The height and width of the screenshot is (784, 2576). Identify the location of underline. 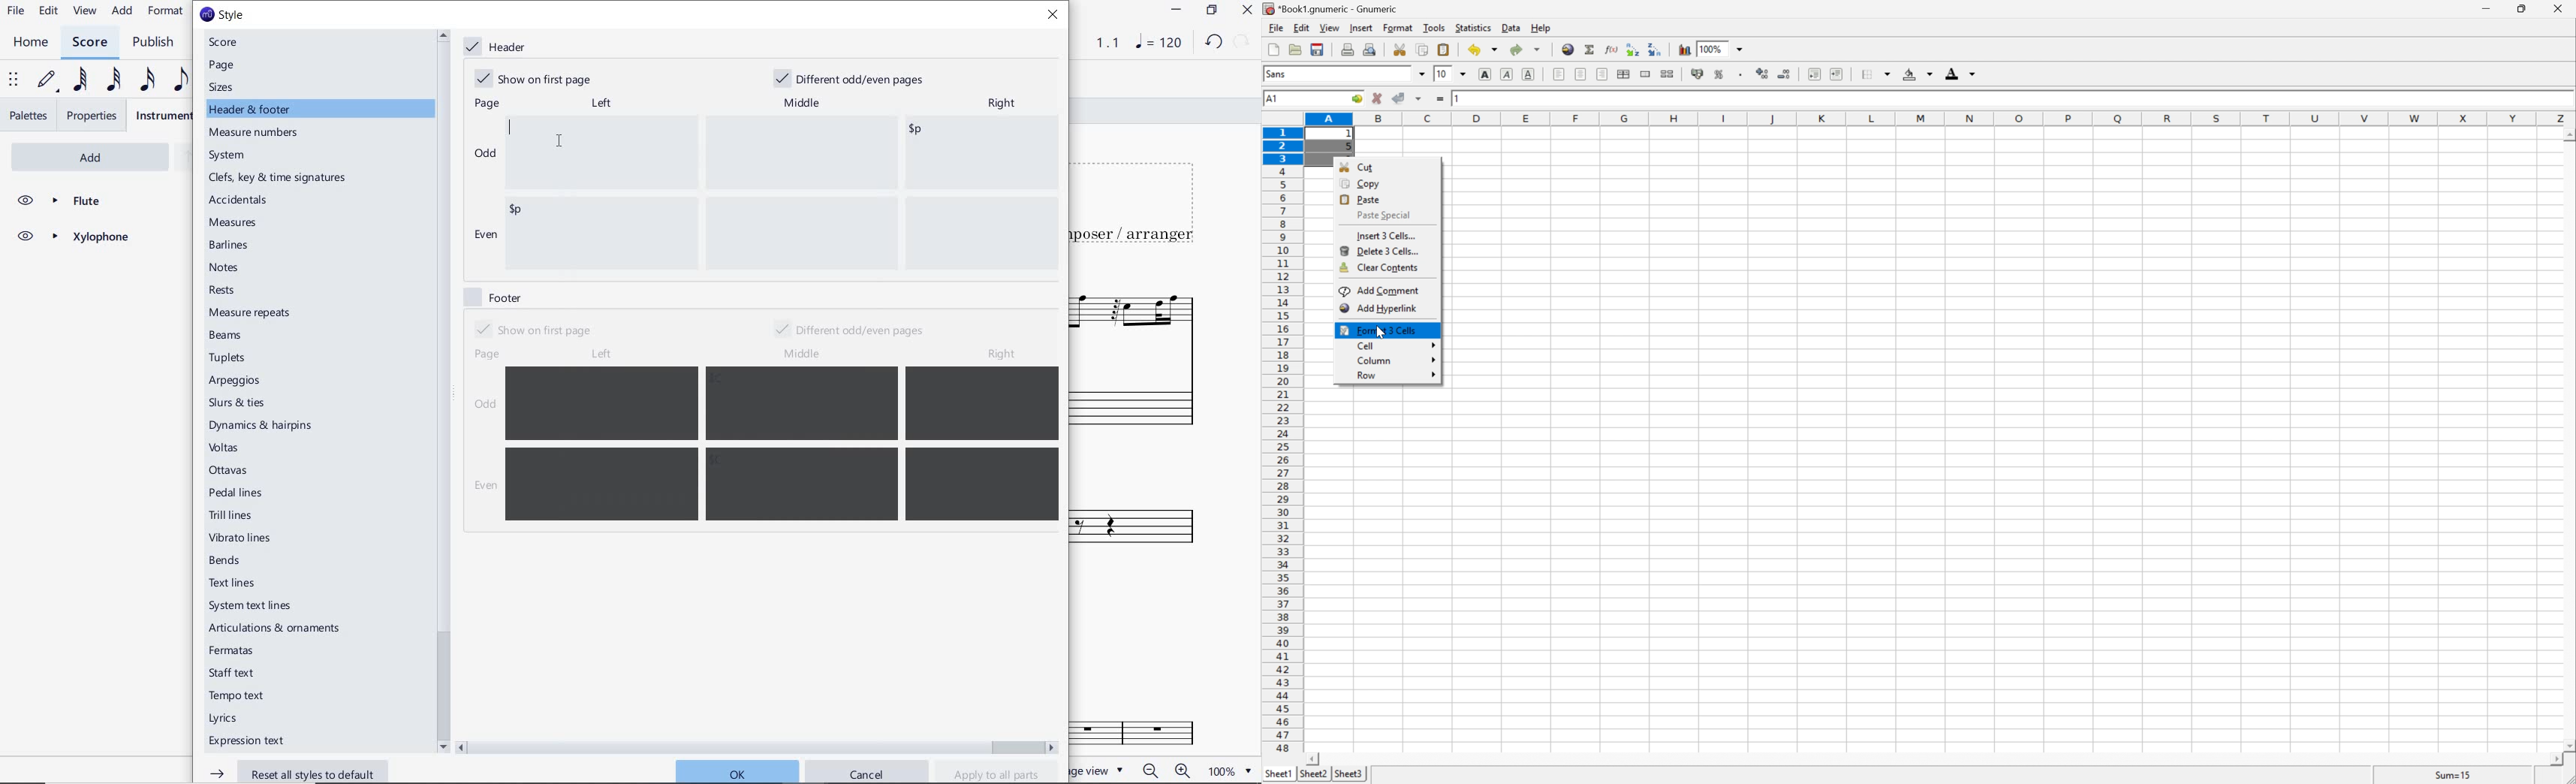
(1530, 74).